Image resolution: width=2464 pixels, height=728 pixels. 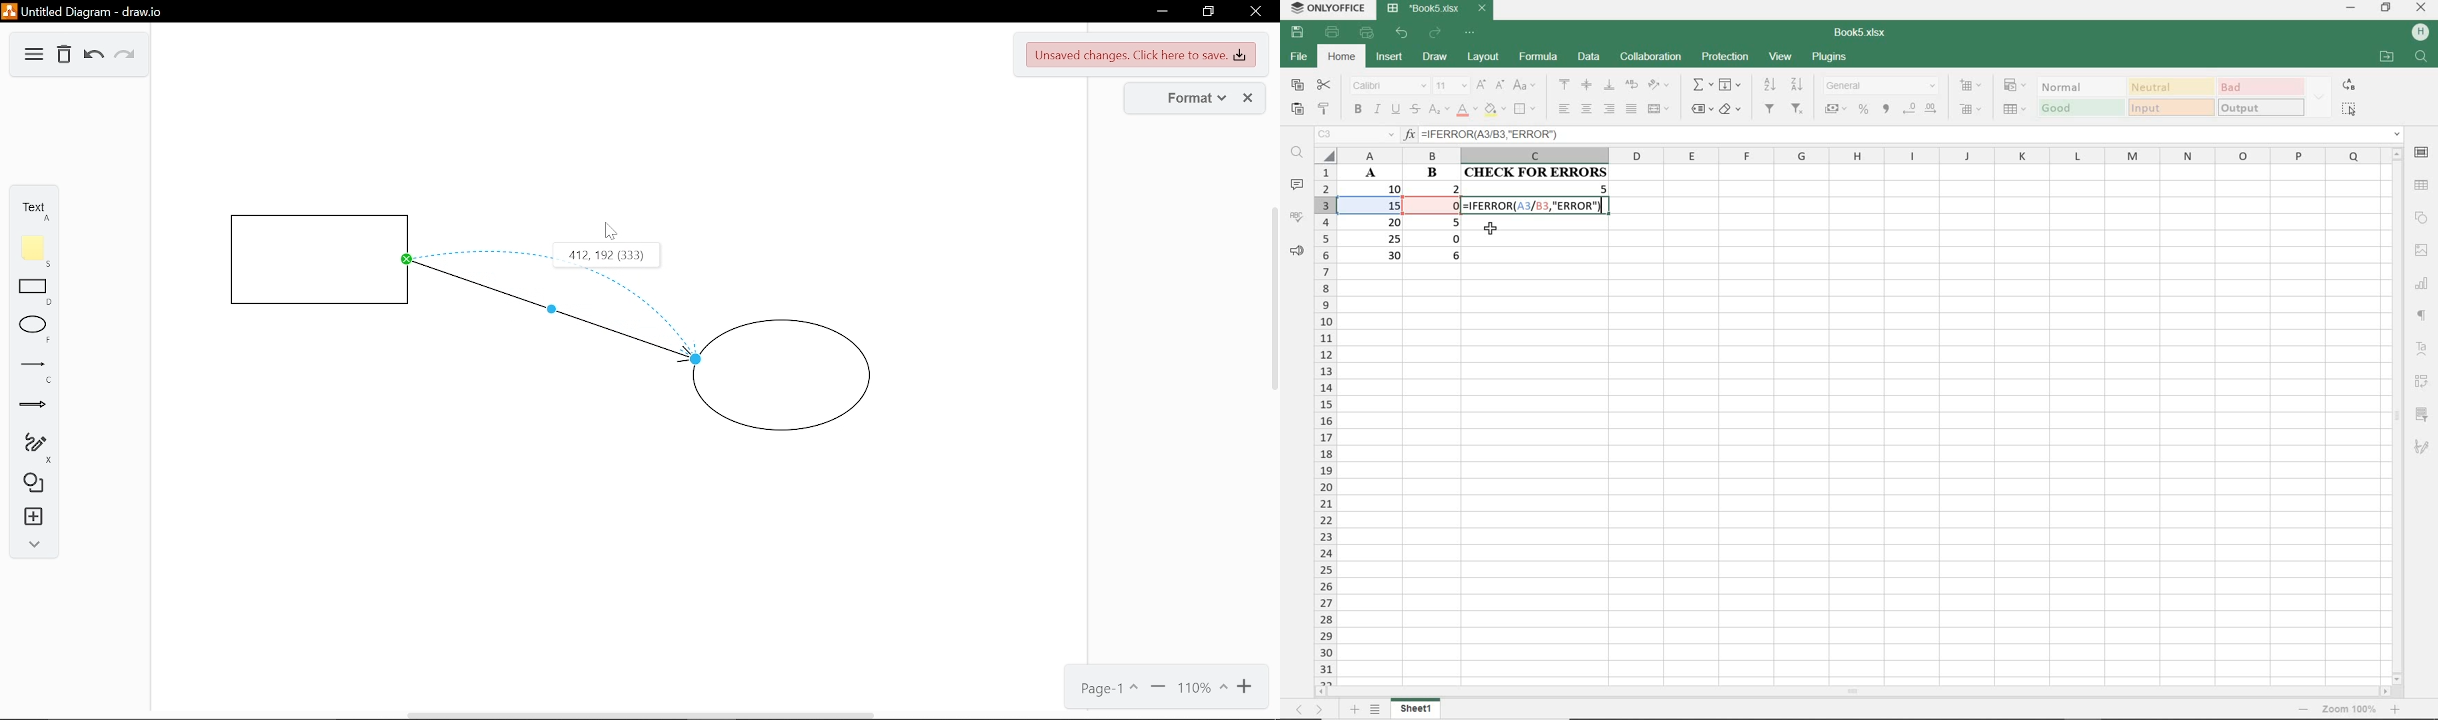 What do you see at coordinates (1139, 54) in the screenshot?
I see `Unsaved changes. Click here to save` at bounding box center [1139, 54].